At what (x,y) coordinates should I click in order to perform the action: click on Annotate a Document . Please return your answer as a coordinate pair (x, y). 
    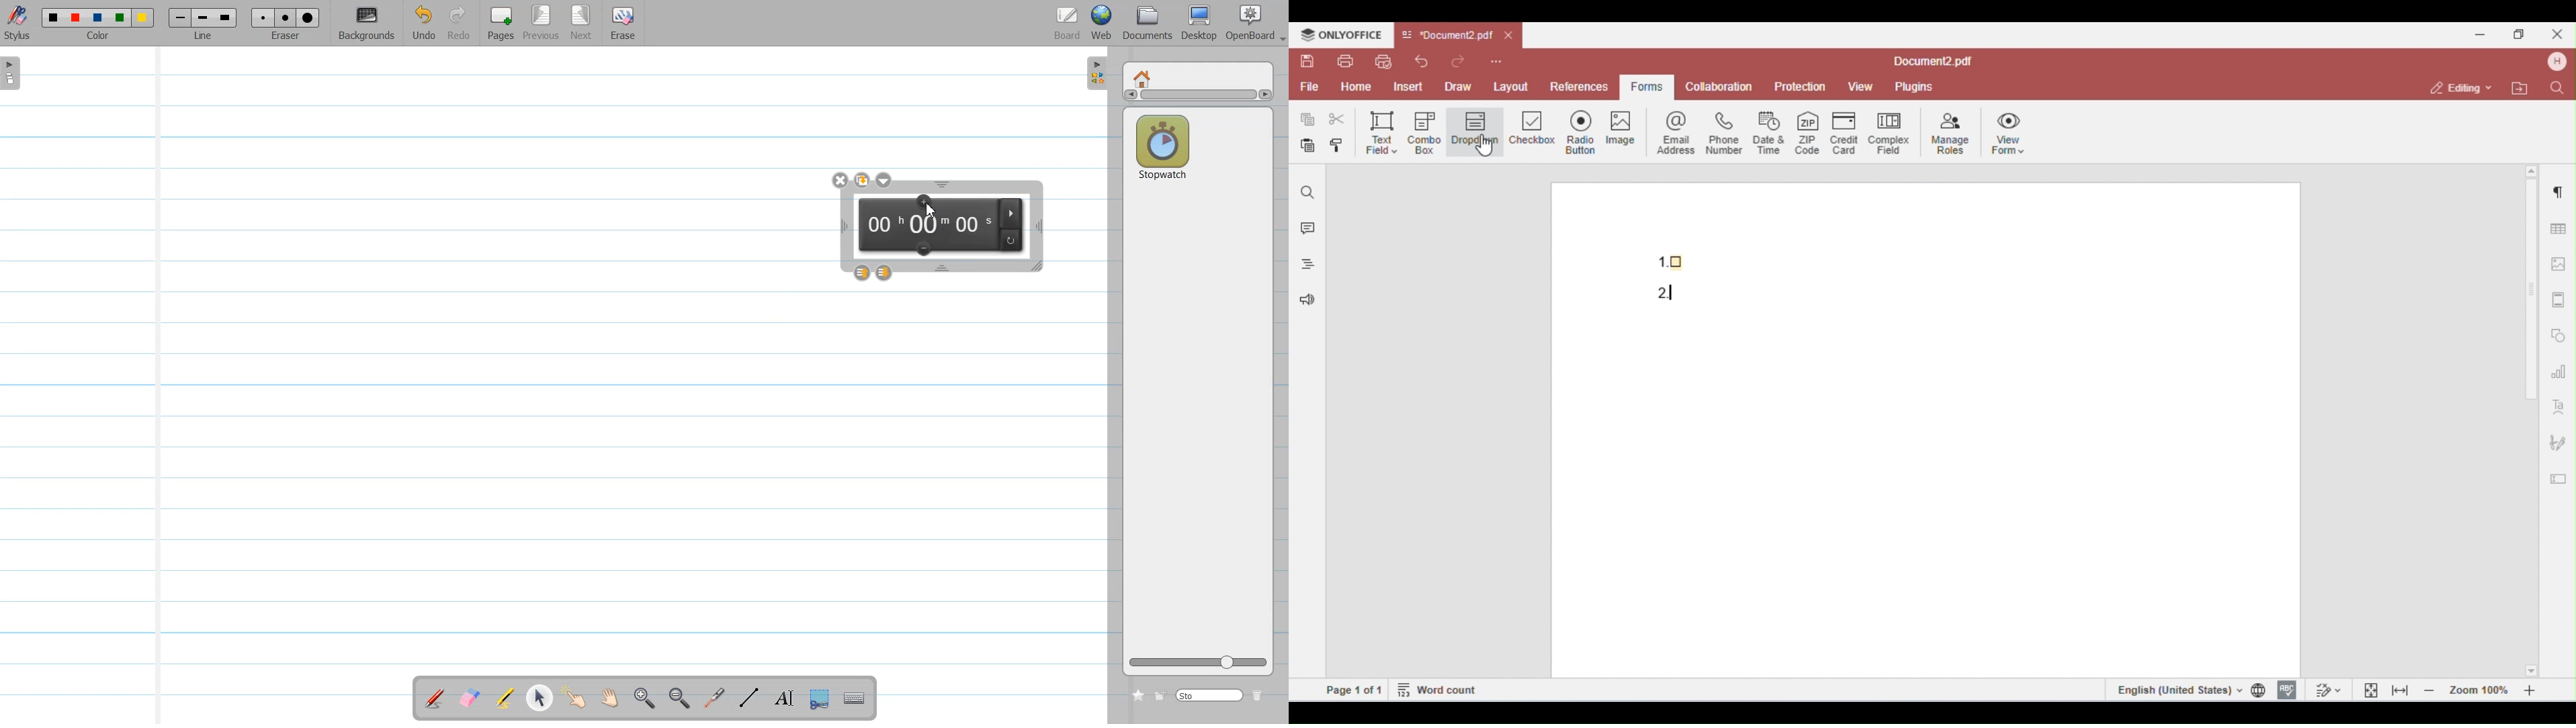
    Looking at the image, I should click on (435, 698).